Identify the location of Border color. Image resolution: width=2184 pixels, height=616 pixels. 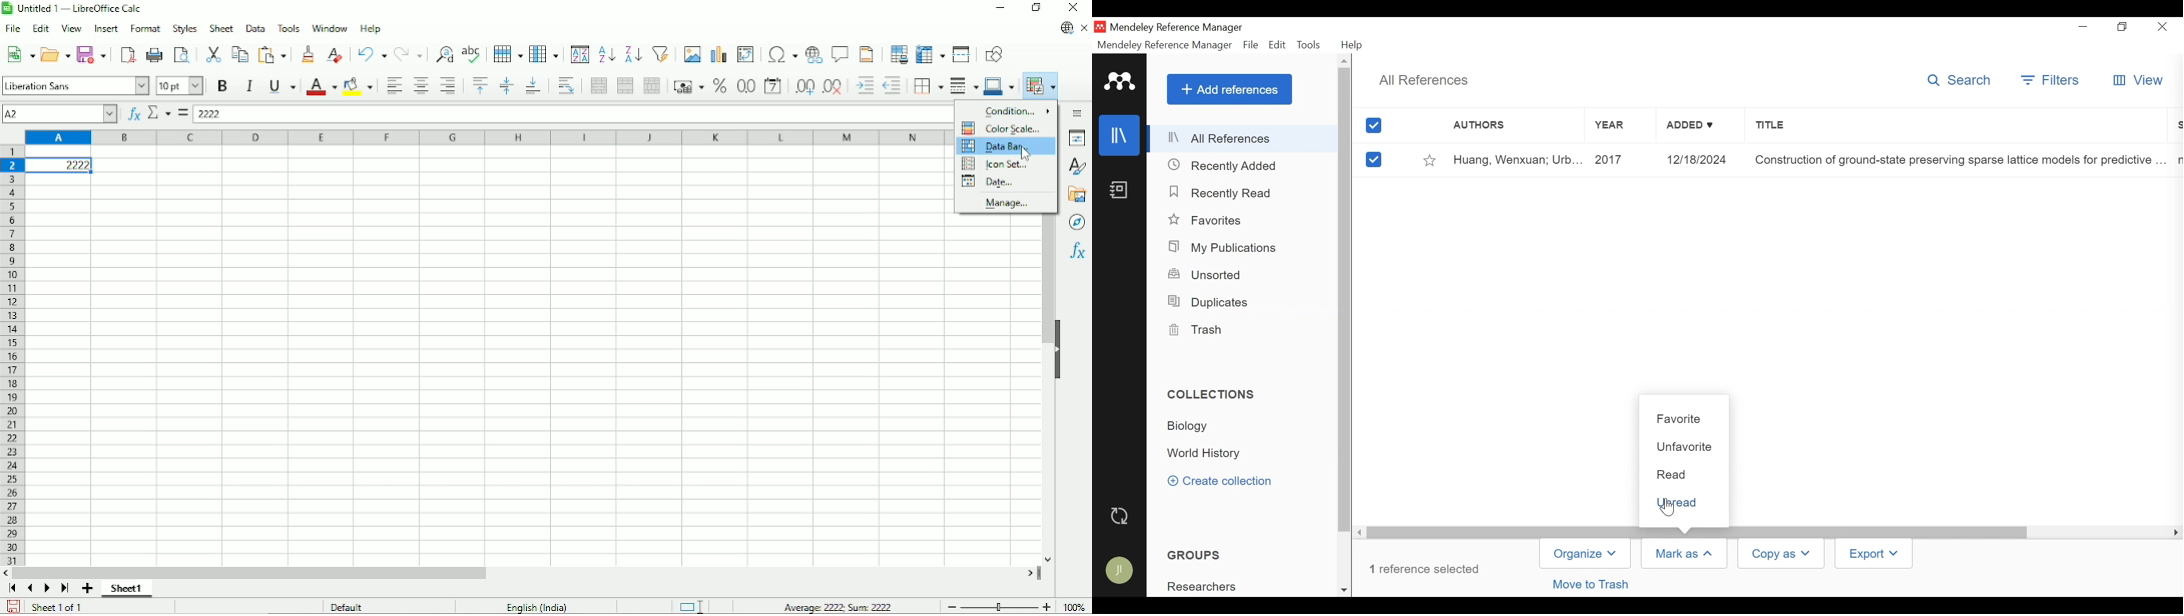
(1000, 87).